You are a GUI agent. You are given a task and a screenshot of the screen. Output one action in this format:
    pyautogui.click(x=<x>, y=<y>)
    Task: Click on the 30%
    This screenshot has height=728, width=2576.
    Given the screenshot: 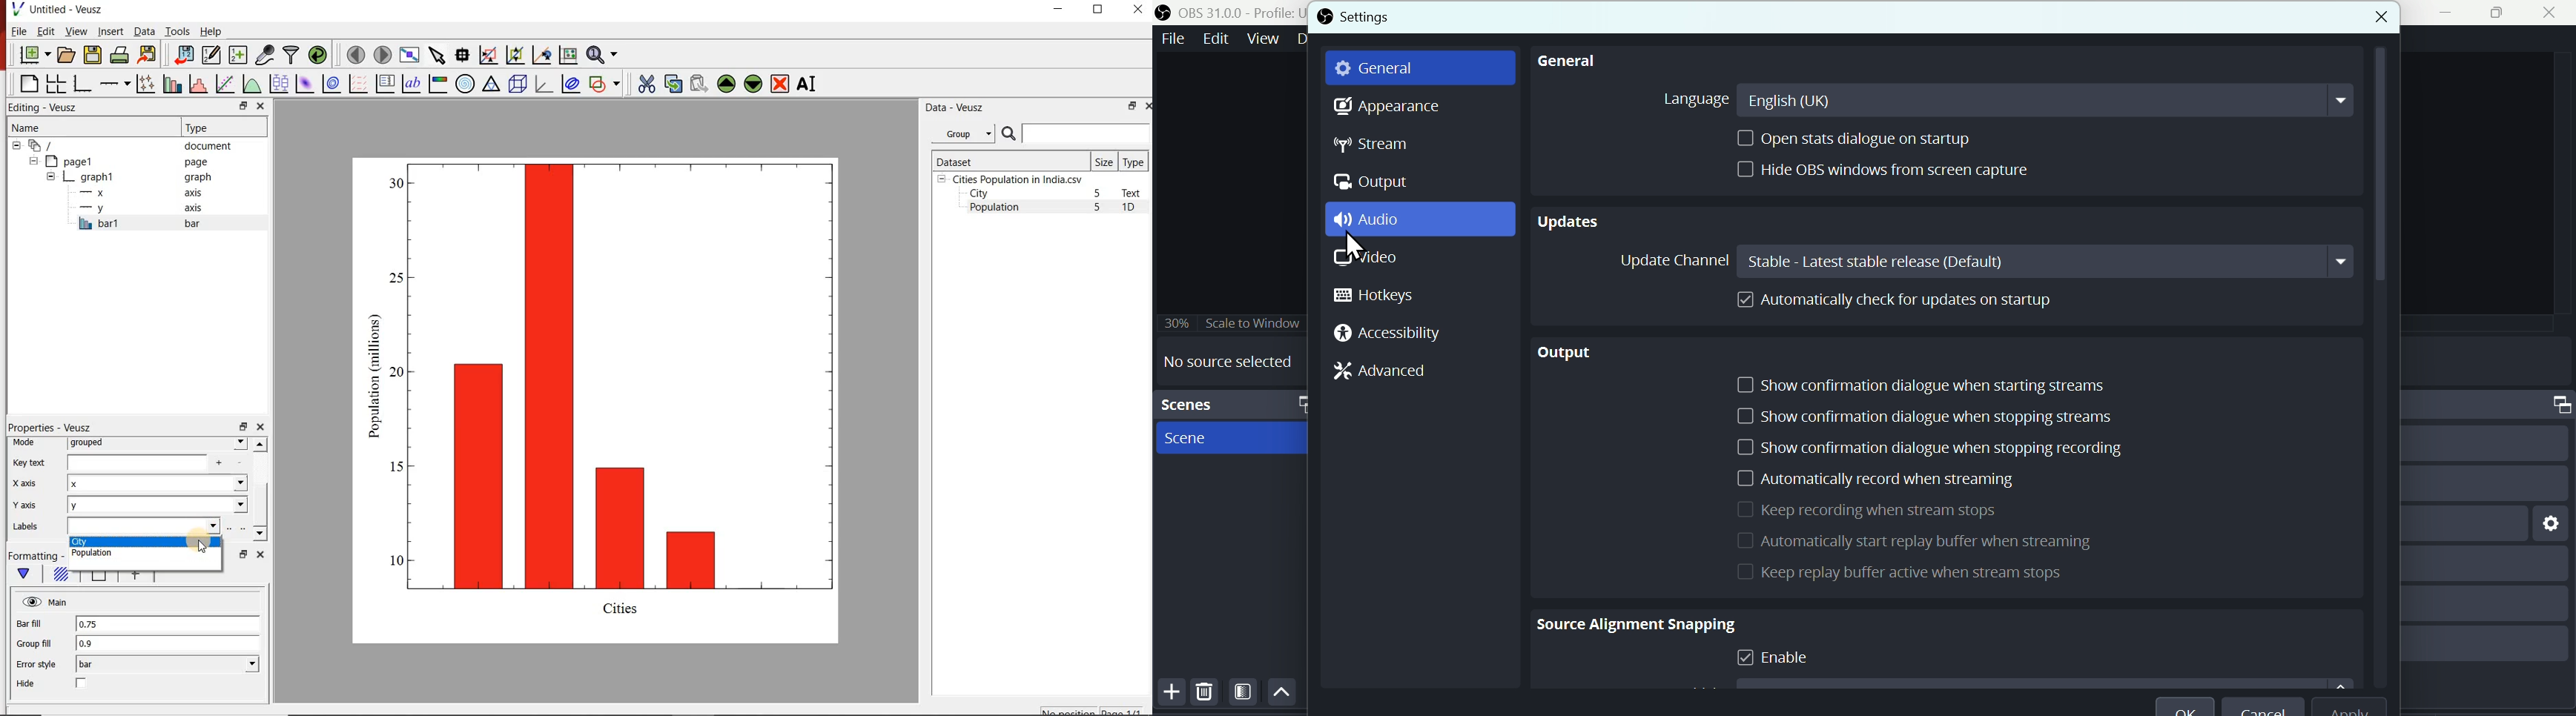 What is the action you would take?
    pyautogui.click(x=1176, y=321)
    